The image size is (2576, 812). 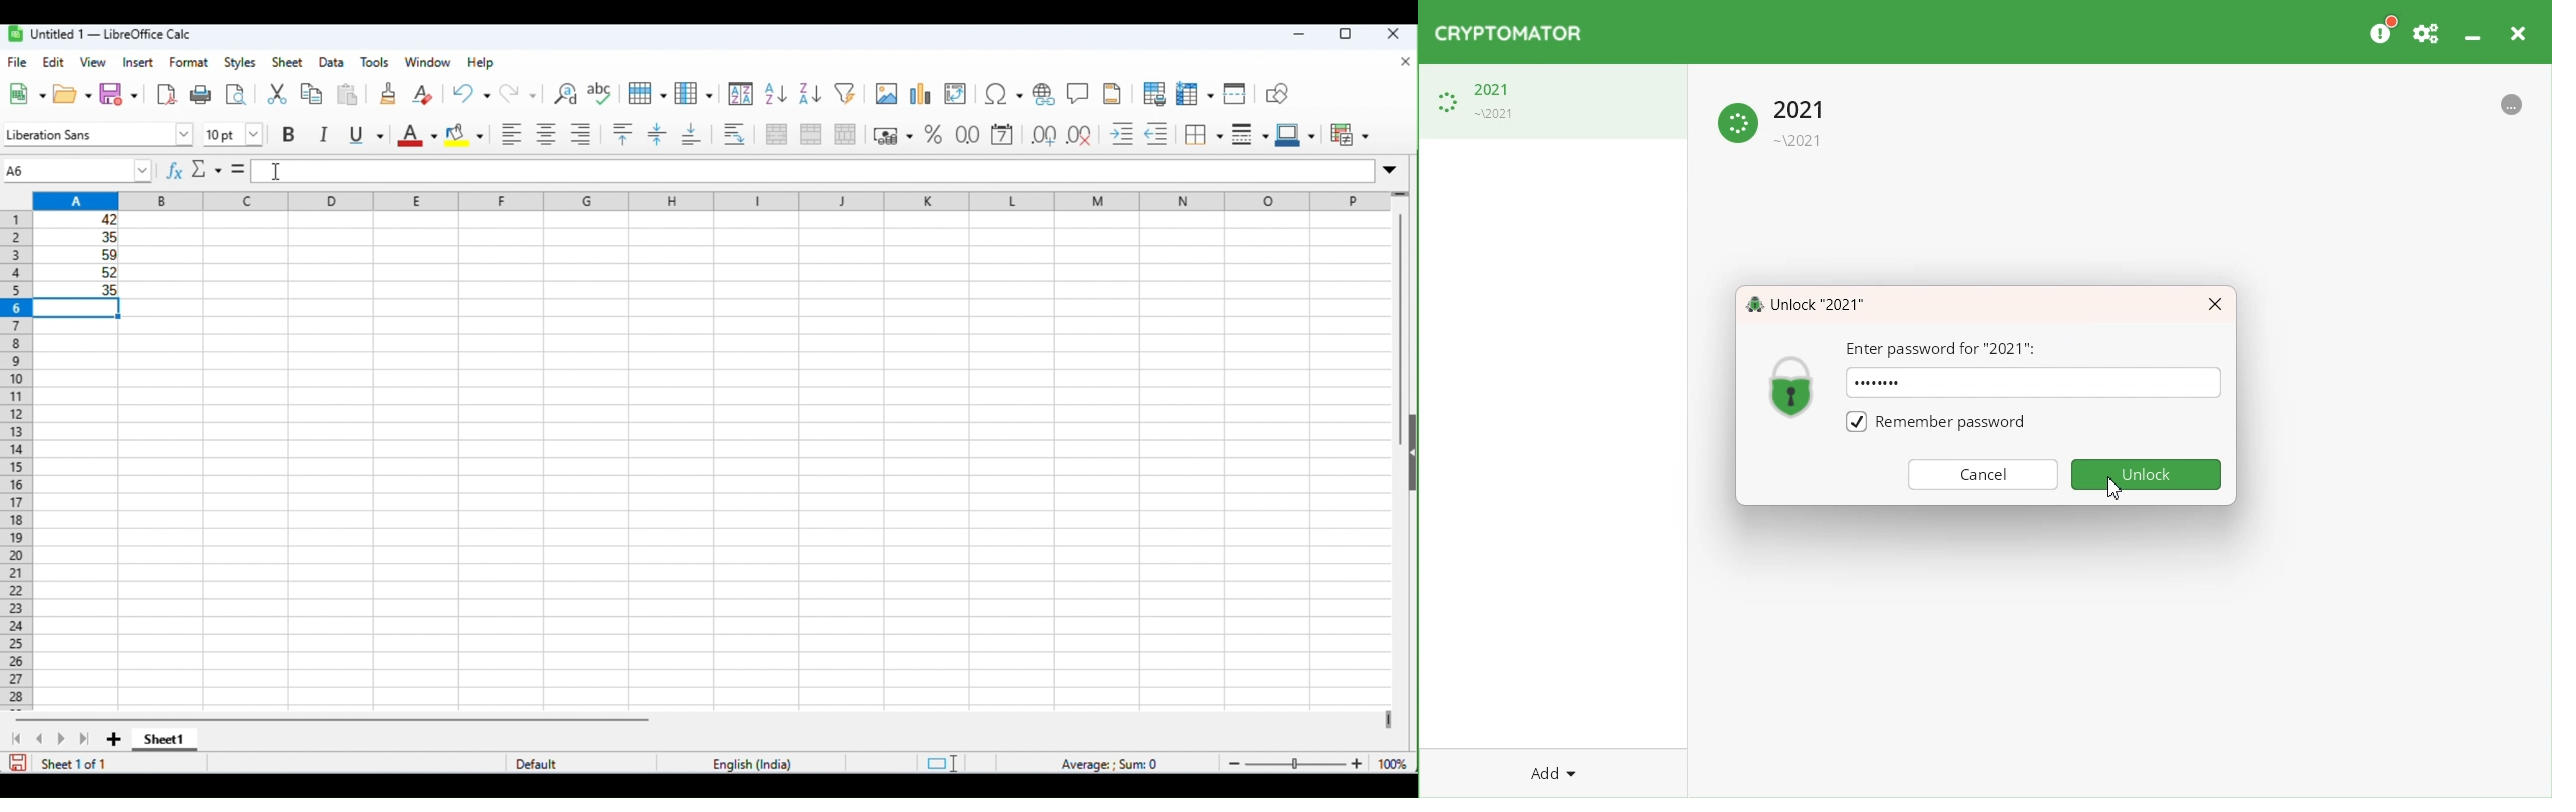 I want to click on Close, so click(x=2215, y=305).